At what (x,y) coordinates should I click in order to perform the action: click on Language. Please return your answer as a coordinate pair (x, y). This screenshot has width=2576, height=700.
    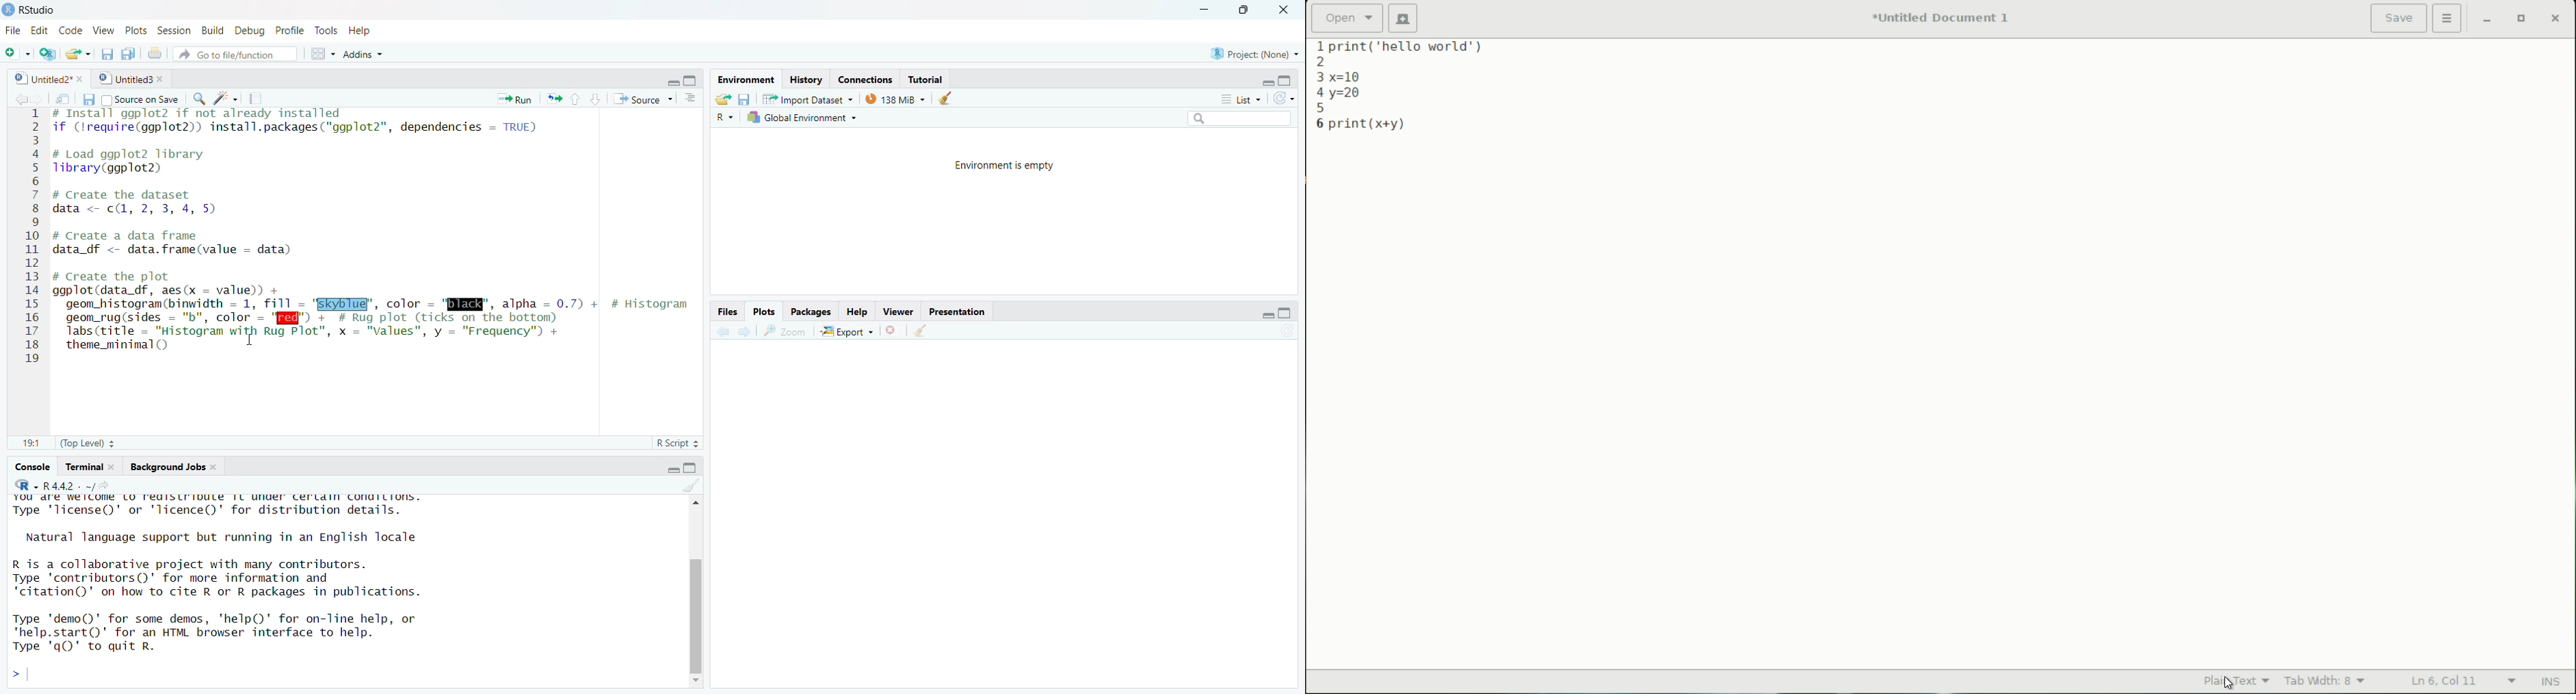
    Looking at the image, I should click on (717, 119).